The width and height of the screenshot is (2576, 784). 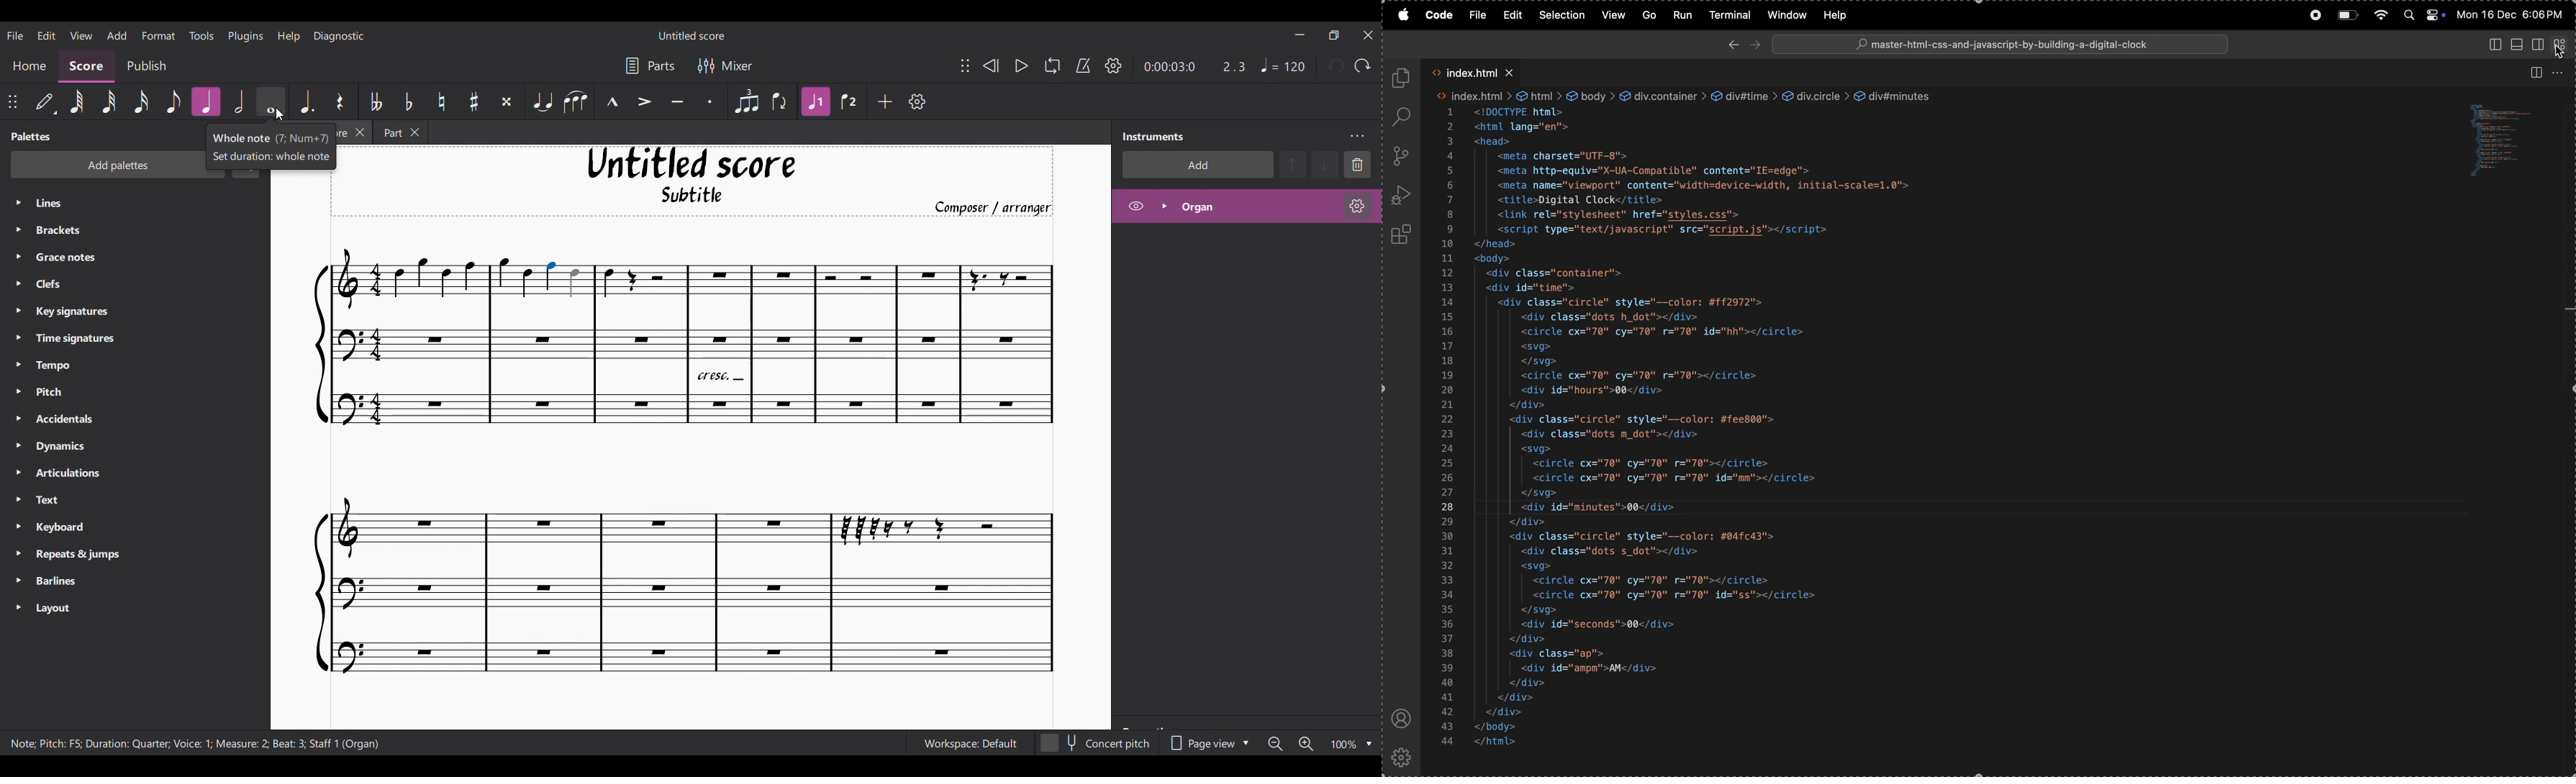 I want to click on View menu, so click(x=81, y=35).